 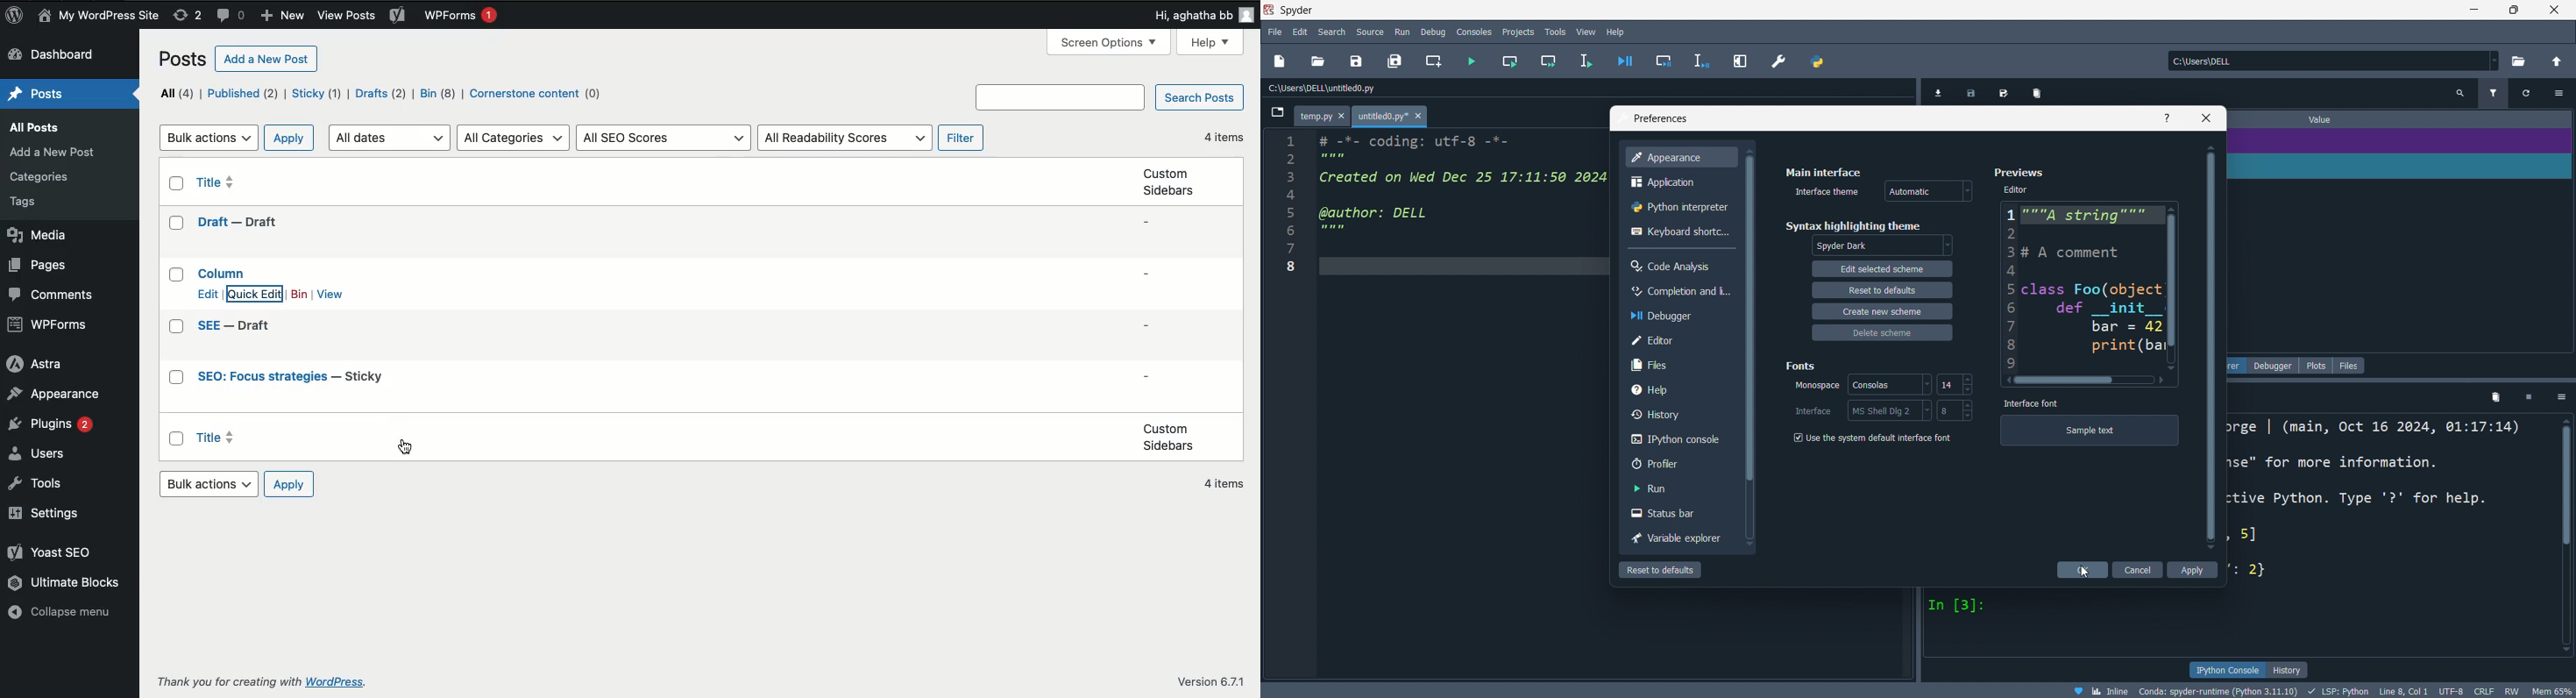 I want to click on save, so click(x=1358, y=61).